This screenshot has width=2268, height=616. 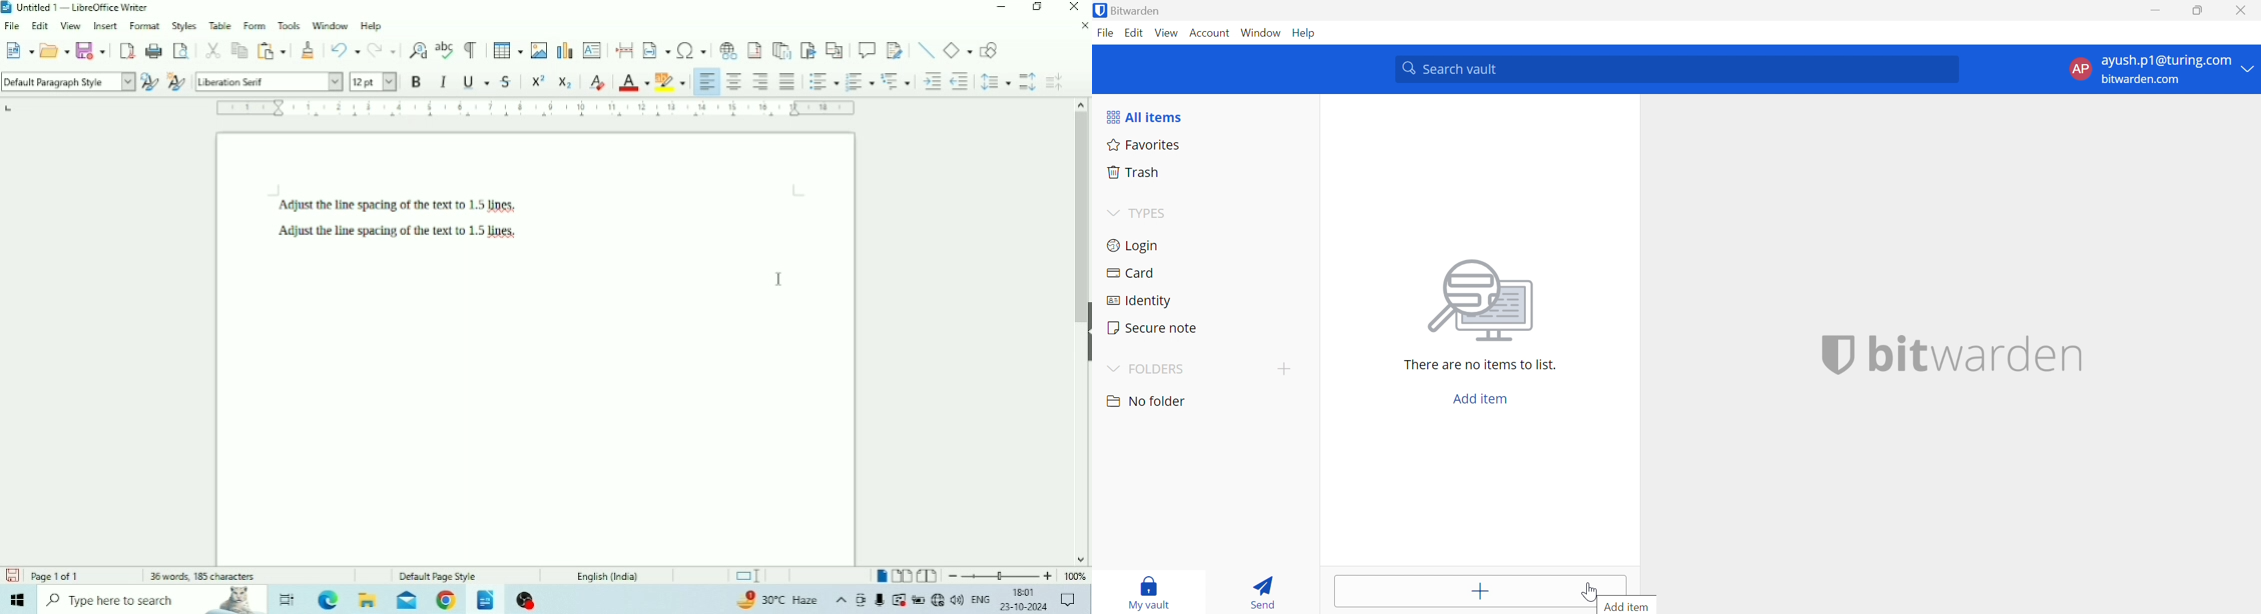 I want to click on Underline, so click(x=475, y=81).